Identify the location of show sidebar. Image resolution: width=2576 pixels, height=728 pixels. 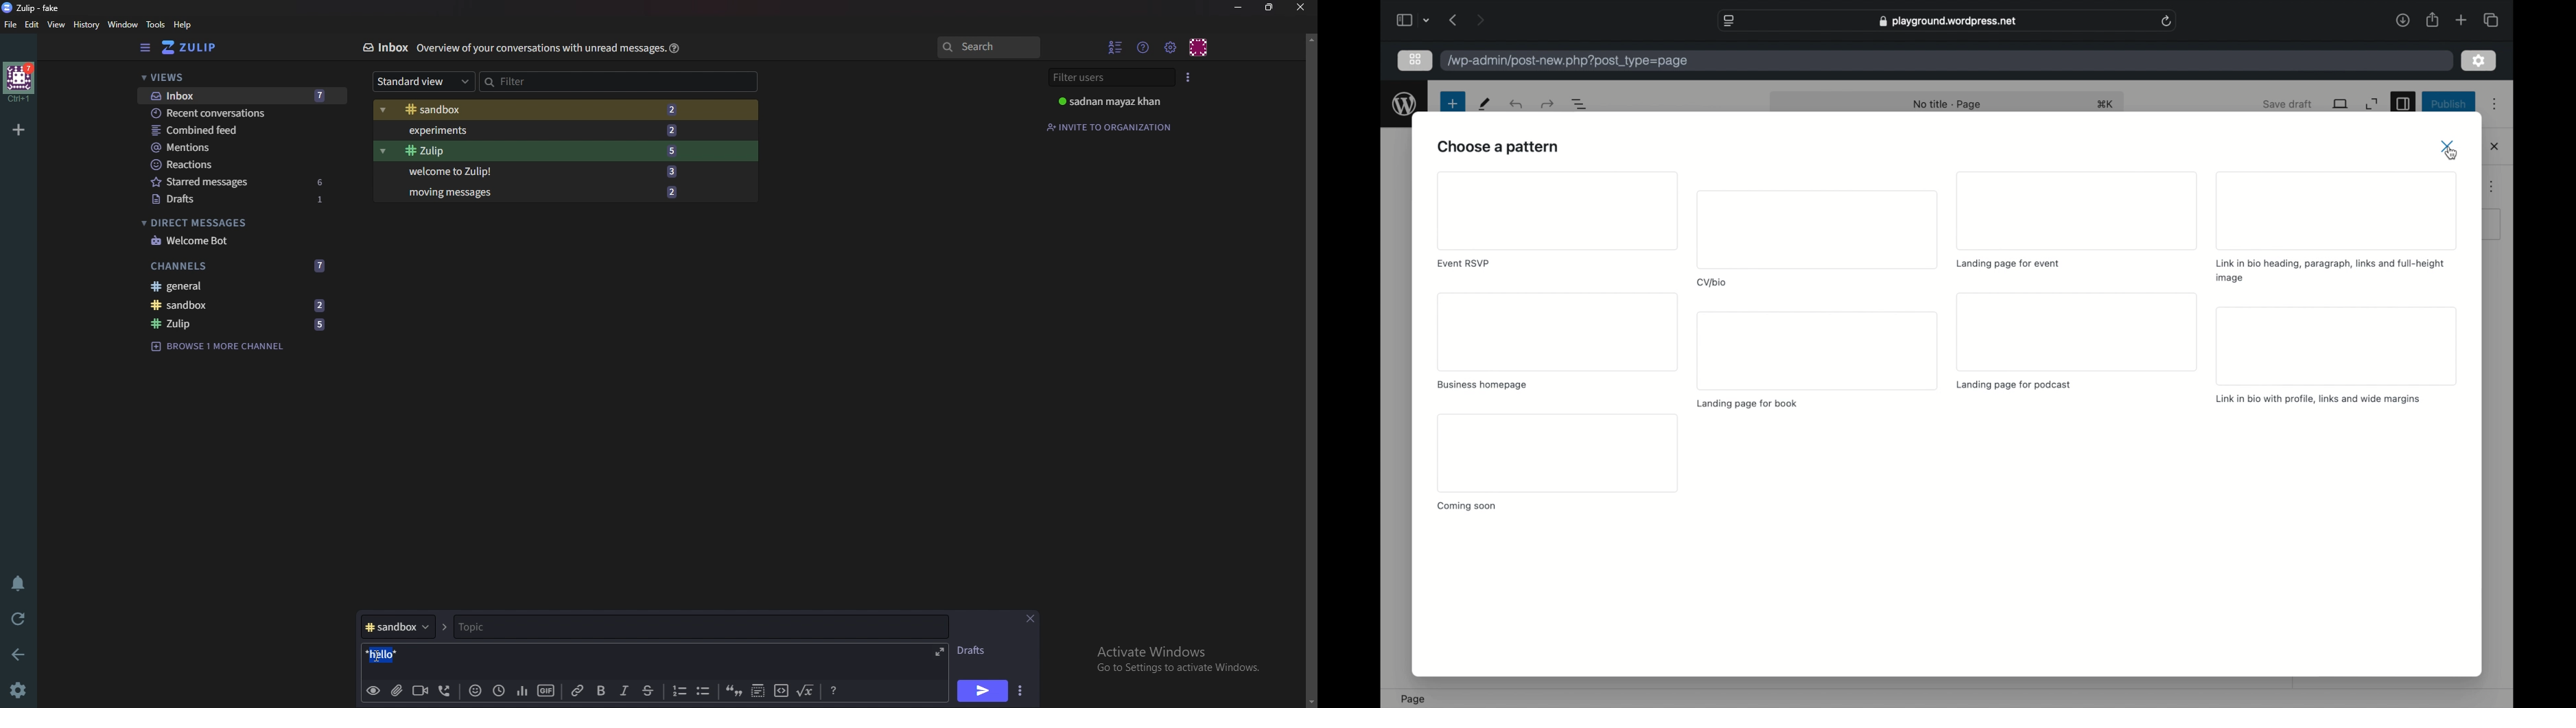
(1403, 20).